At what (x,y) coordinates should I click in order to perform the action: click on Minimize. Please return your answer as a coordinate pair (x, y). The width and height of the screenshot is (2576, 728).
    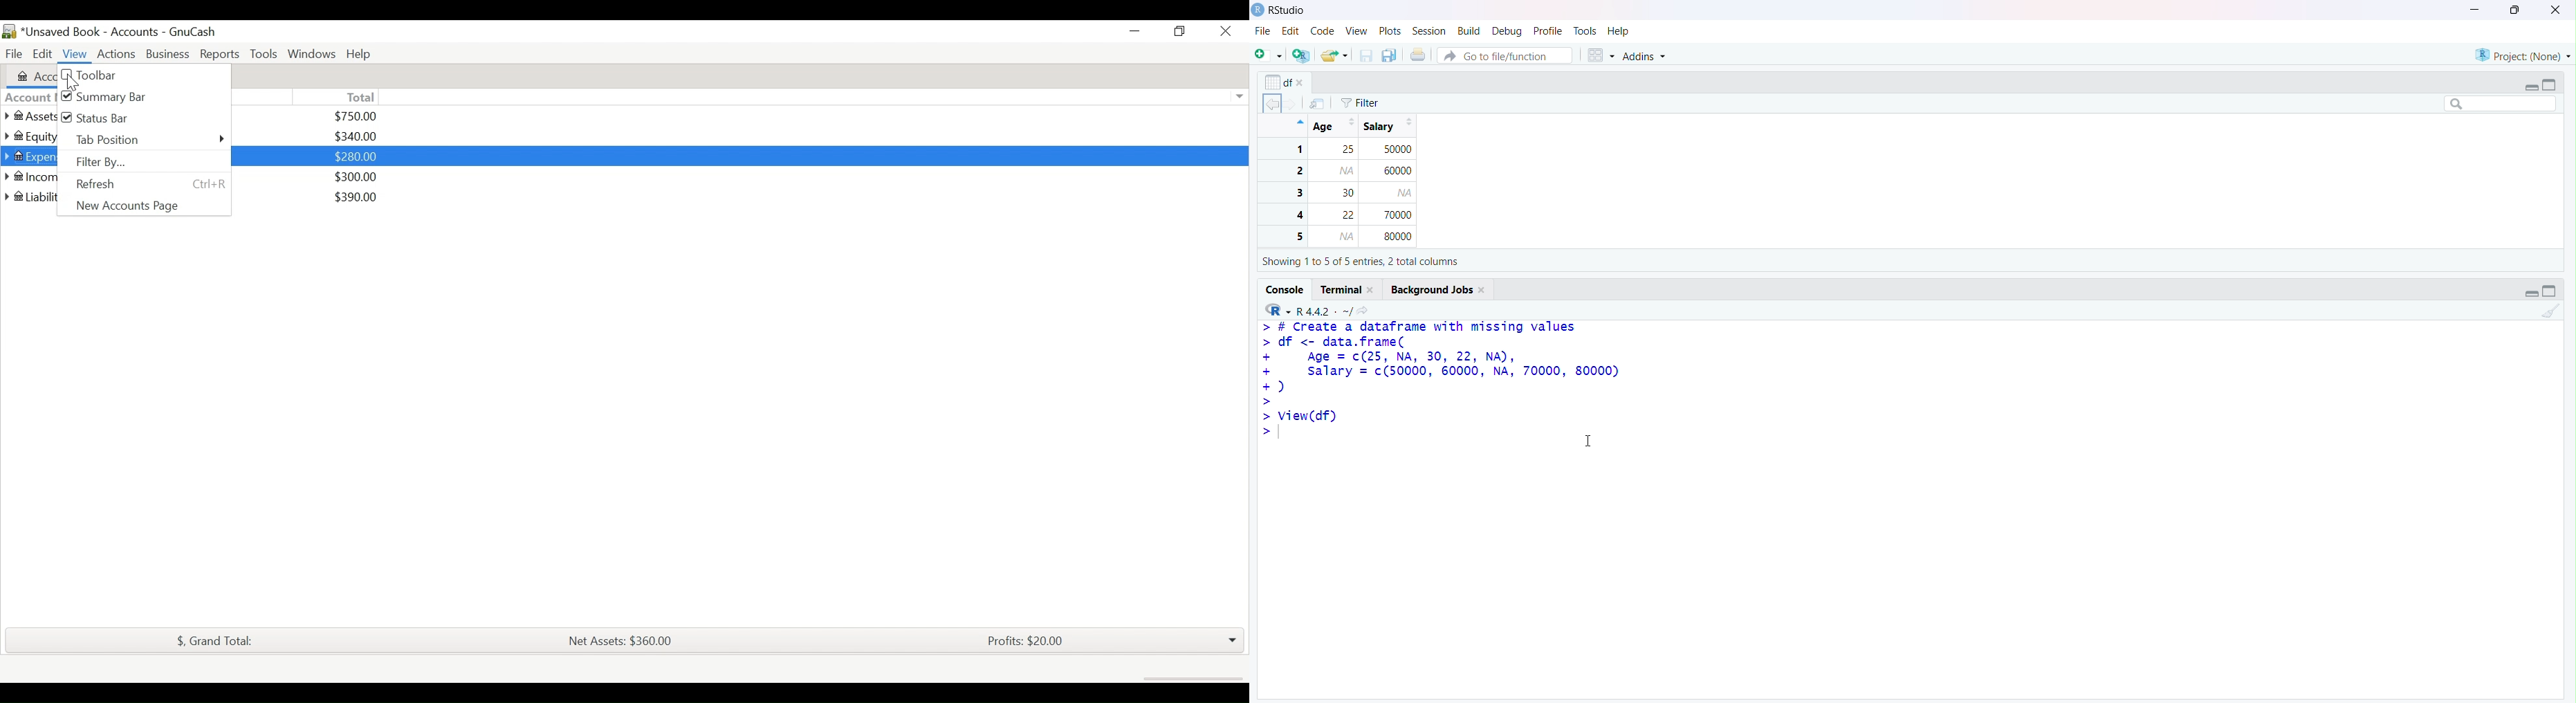
    Looking at the image, I should click on (2530, 292).